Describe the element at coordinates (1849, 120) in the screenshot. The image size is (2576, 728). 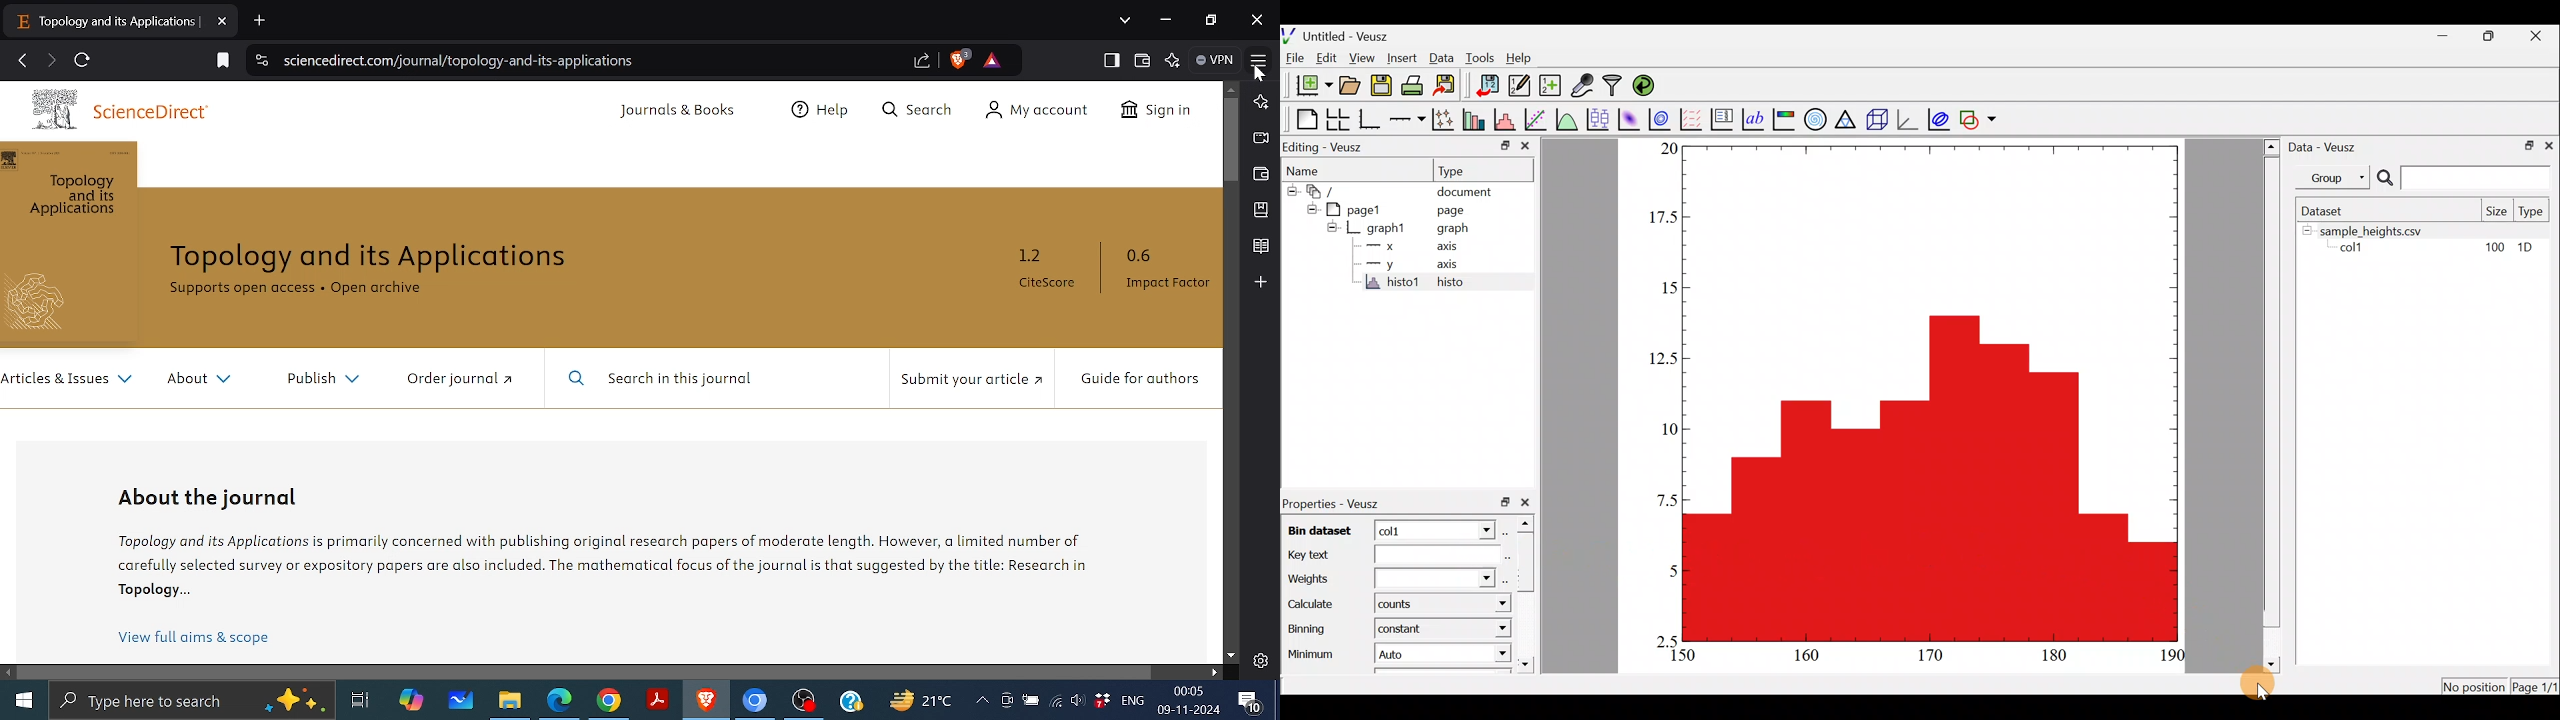
I see `ternary graph` at that location.